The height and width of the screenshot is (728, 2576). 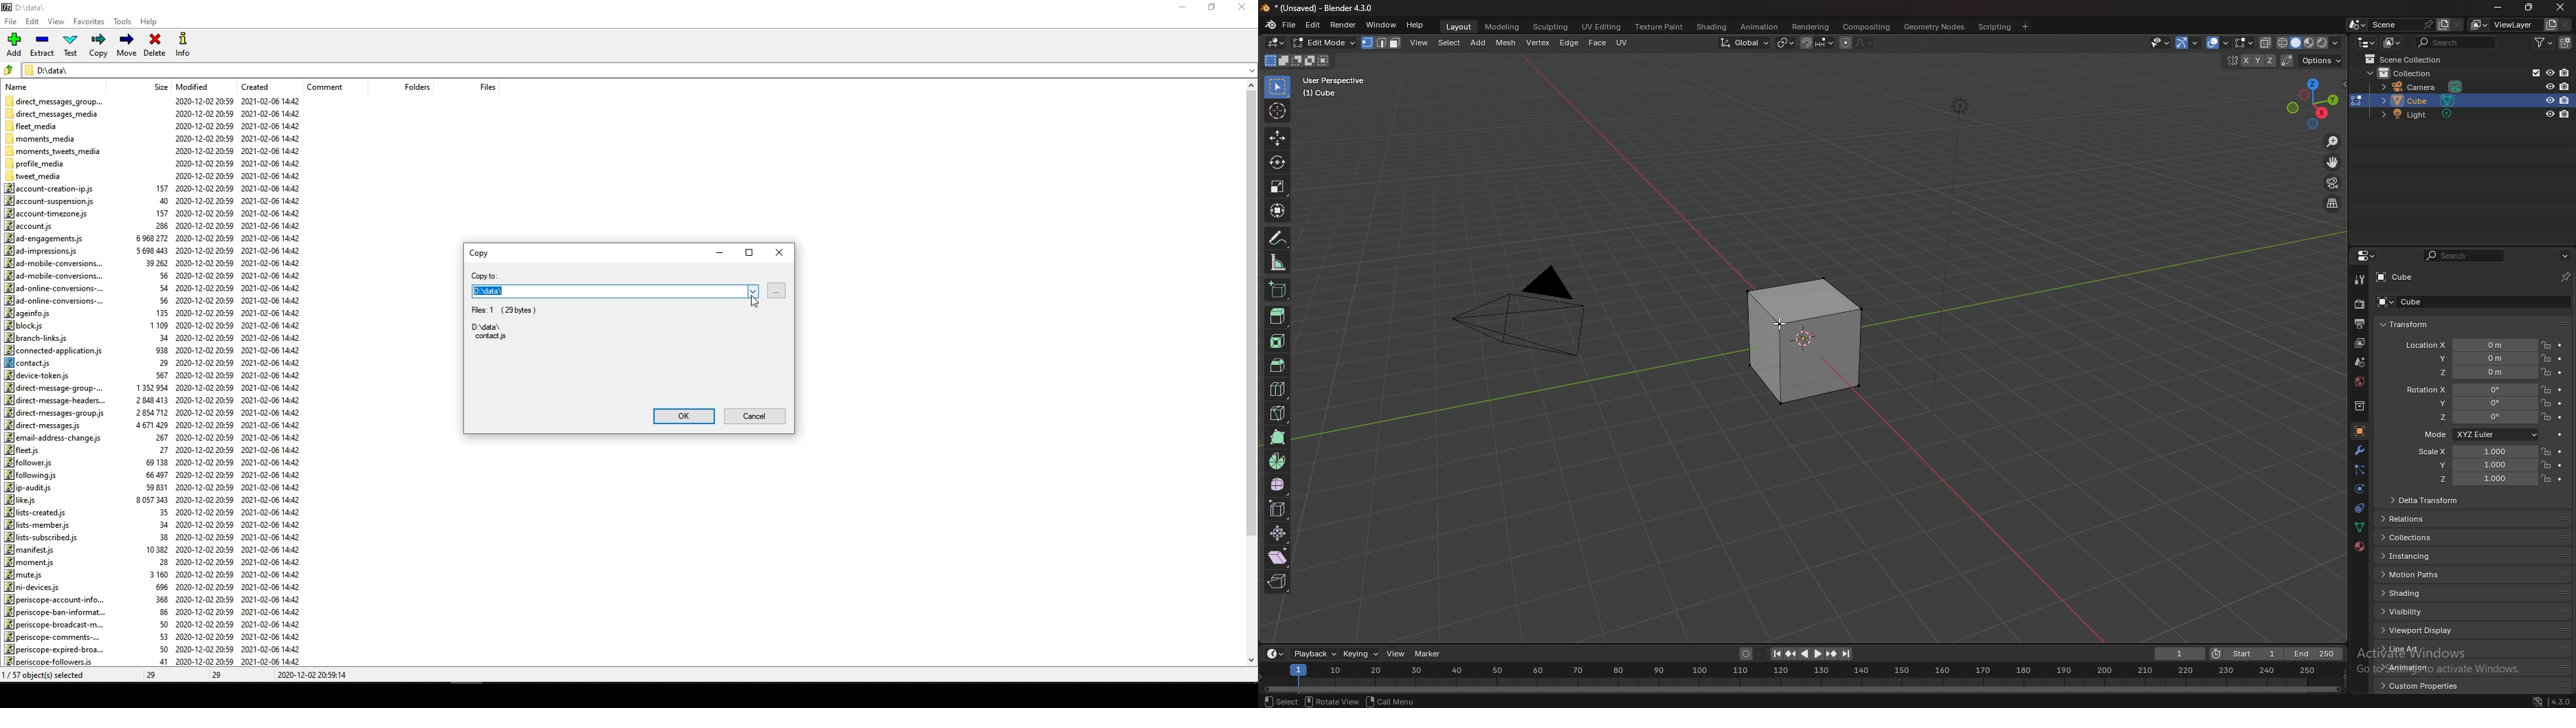 What do you see at coordinates (2360, 280) in the screenshot?
I see `tool` at bounding box center [2360, 280].